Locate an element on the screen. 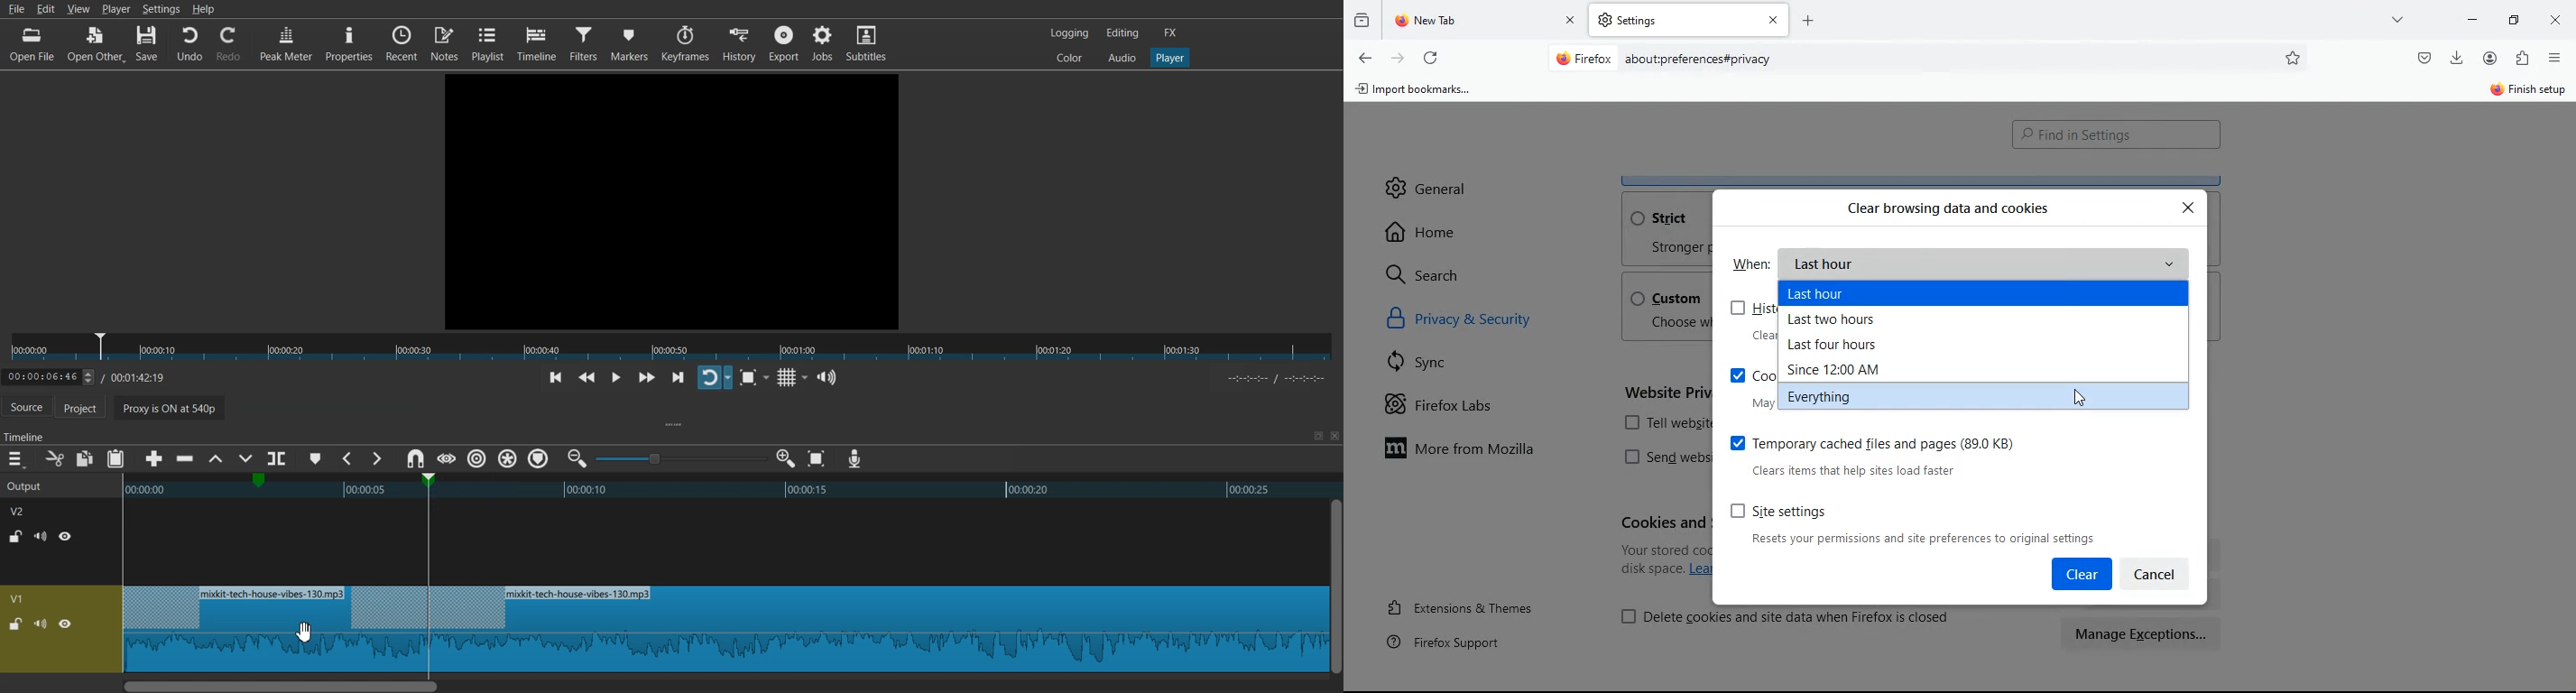 This screenshot has height=700, width=2576. clear is located at coordinates (2081, 574).